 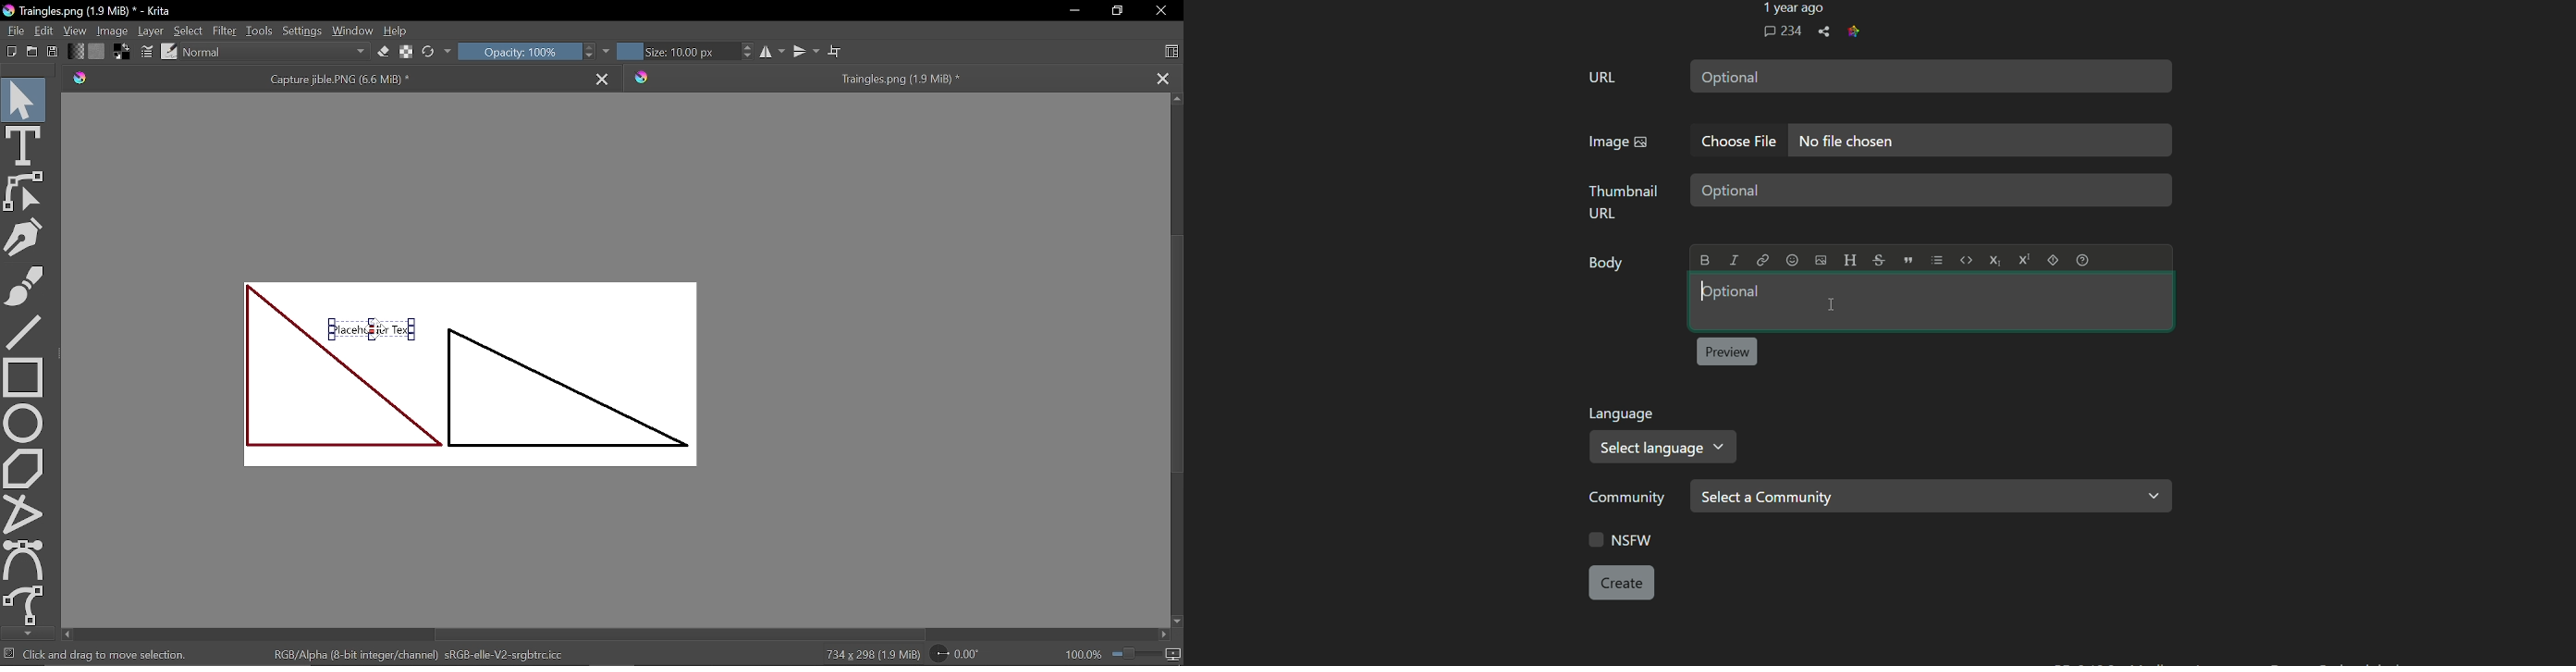 I want to click on 734 x 298 (1.9 MiB), so click(x=871, y=653).